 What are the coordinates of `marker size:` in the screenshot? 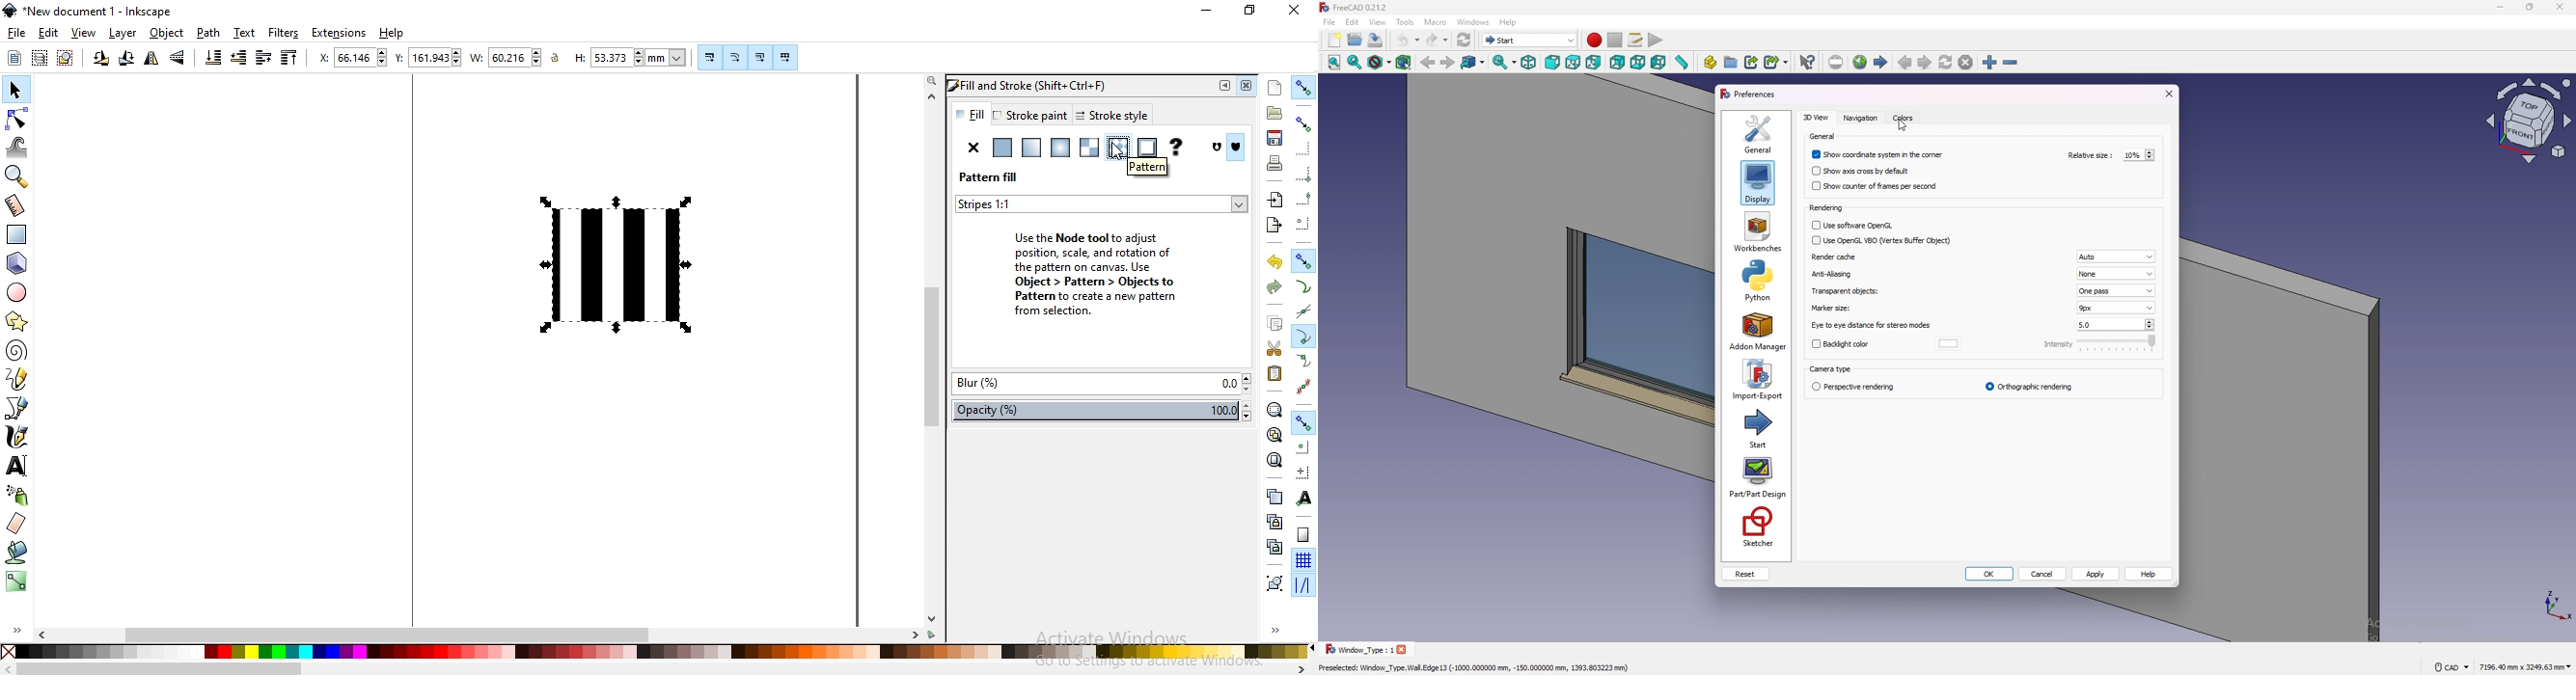 It's located at (1833, 308).